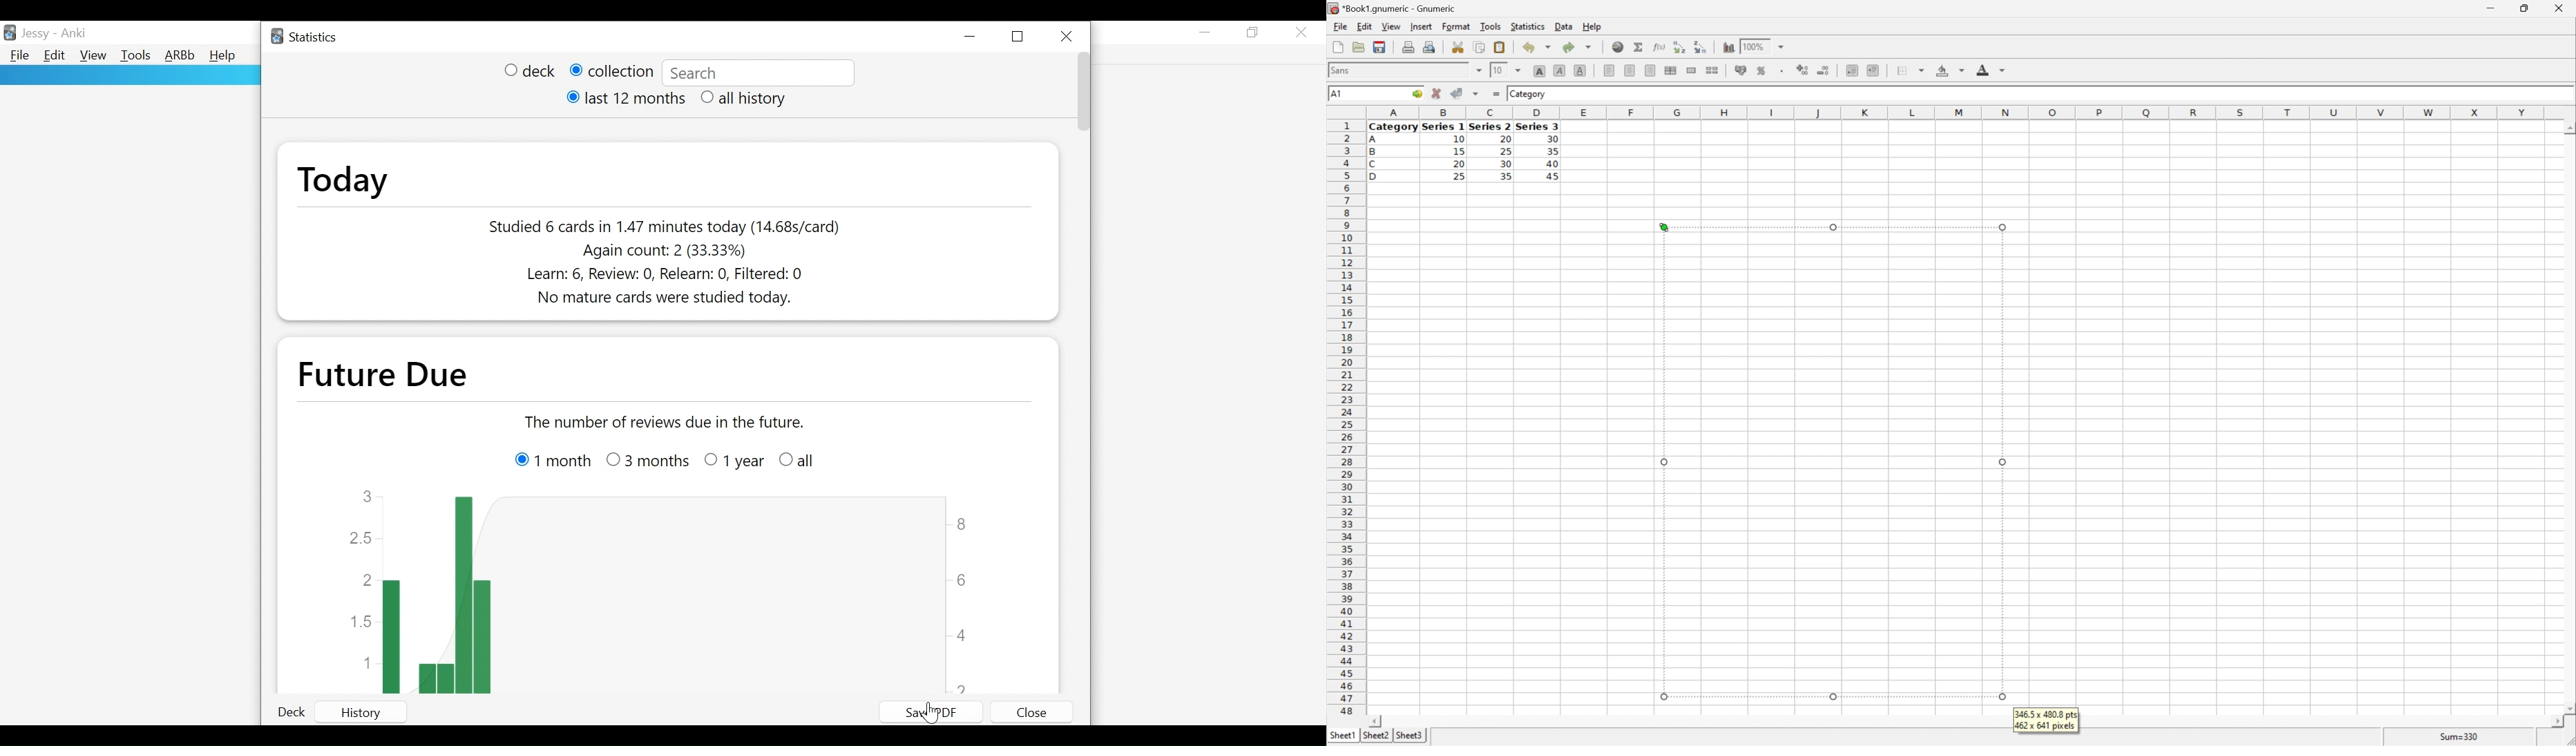  Describe the element at coordinates (35, 36) in the screenshot. I see `User Nmae` at that location.